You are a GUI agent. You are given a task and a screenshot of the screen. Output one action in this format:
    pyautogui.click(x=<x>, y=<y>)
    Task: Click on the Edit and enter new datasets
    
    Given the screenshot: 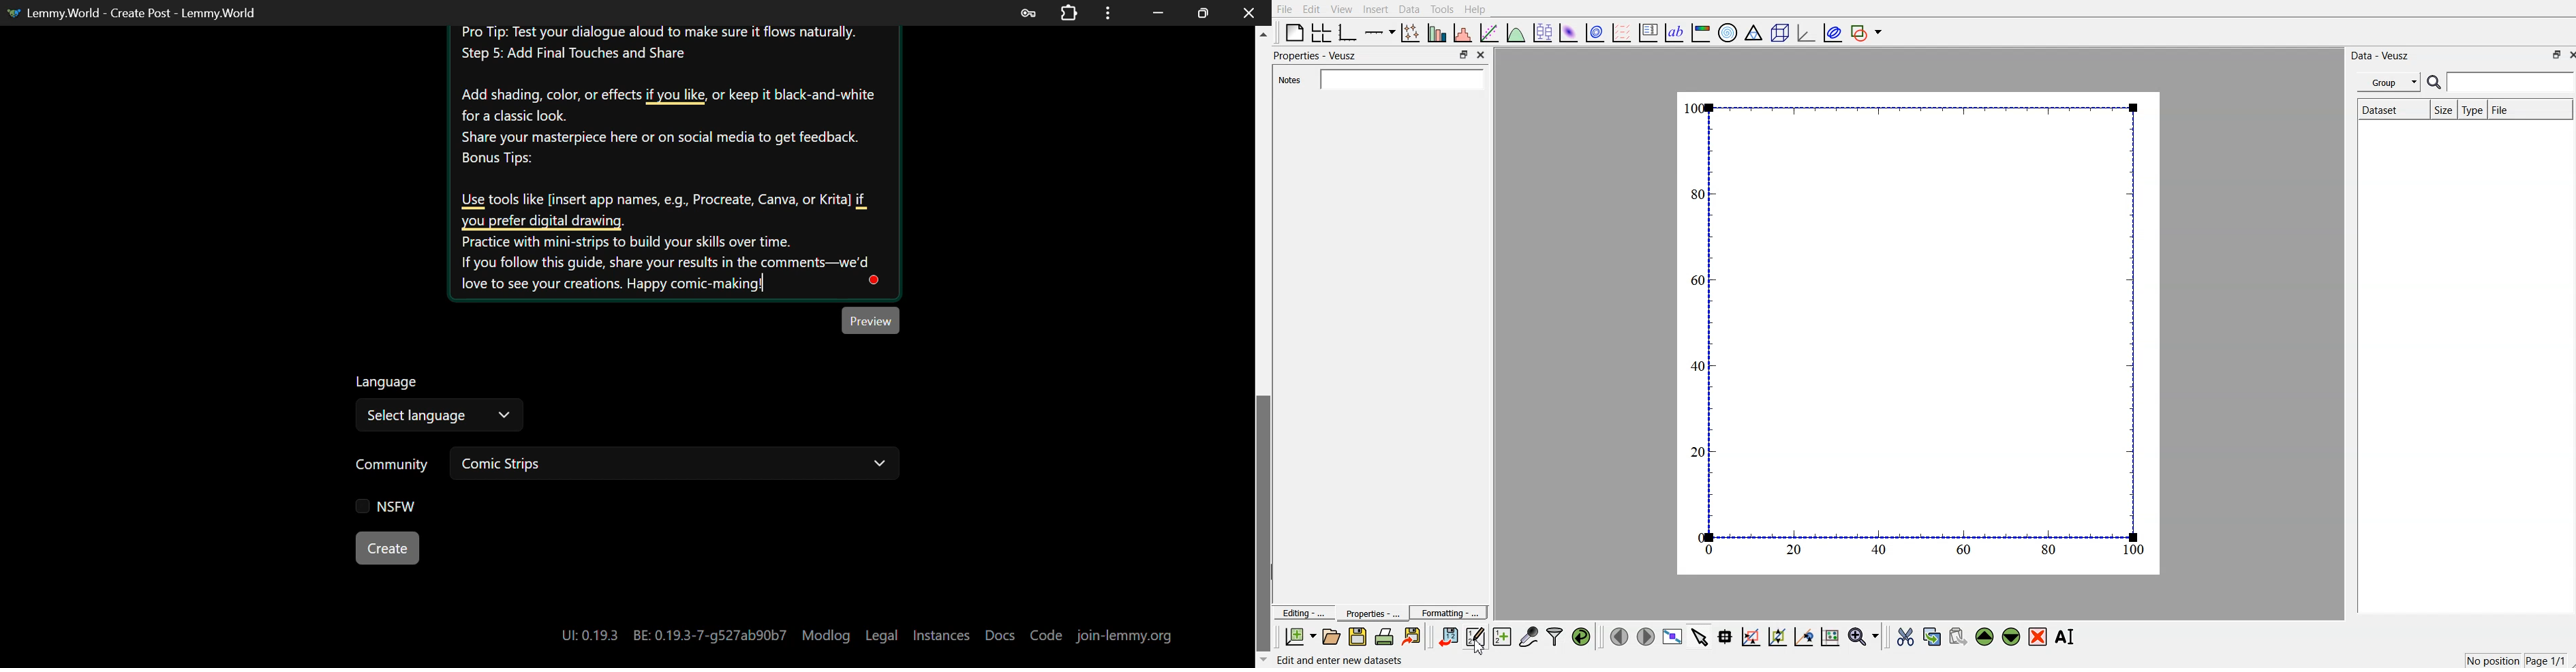 What is the action you would take?
    pyautogui.click(x=1340, y=661)
    